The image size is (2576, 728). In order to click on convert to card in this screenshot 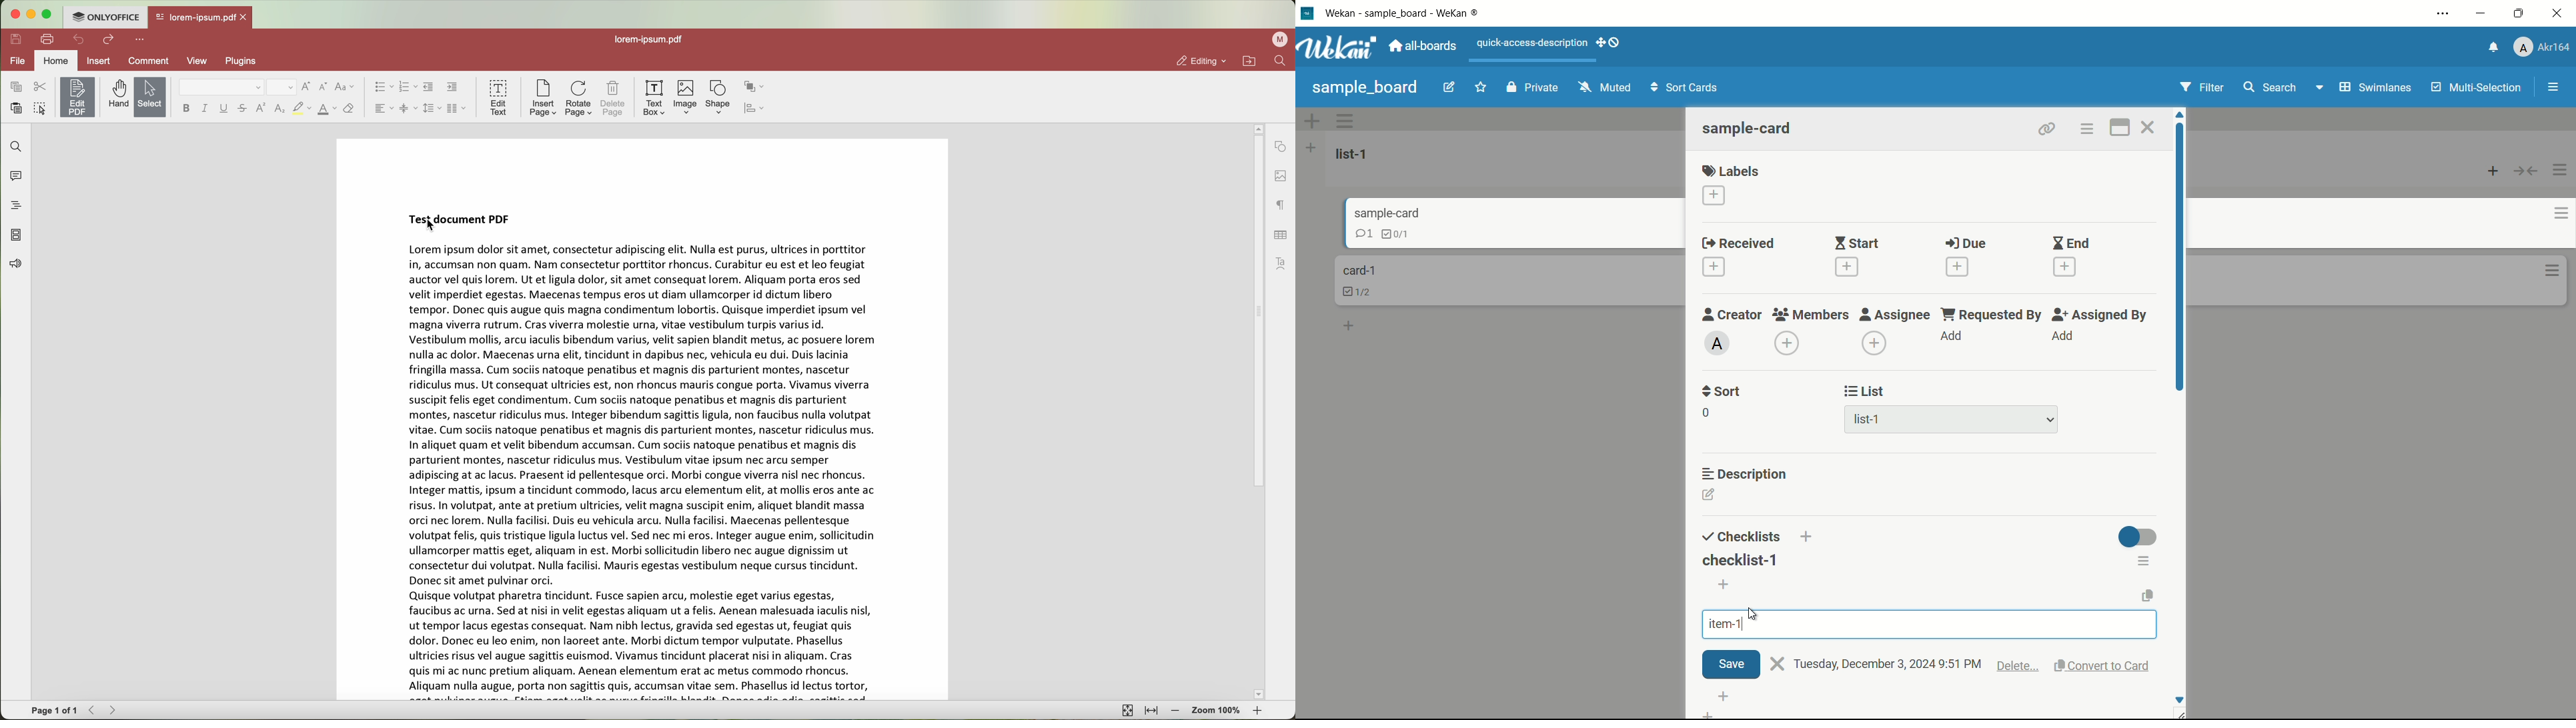, I will do `click(2105, 666)`.